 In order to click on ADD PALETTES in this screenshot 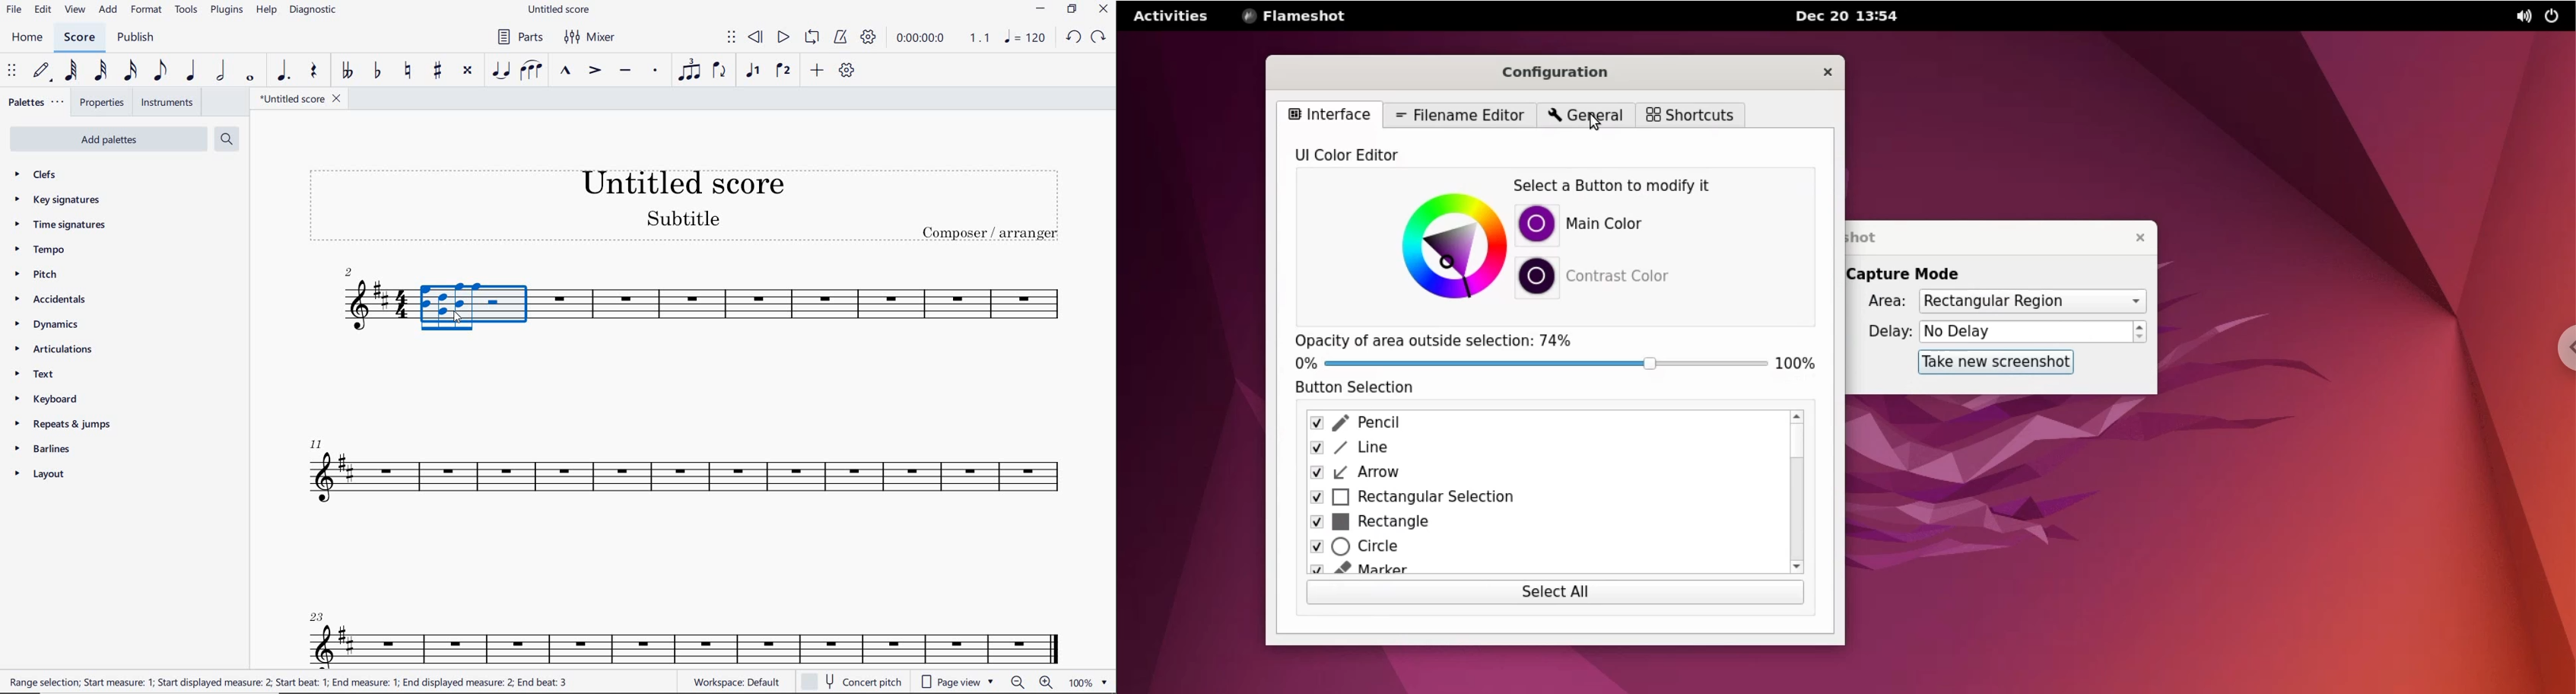, I will do `click(107, 138)`.